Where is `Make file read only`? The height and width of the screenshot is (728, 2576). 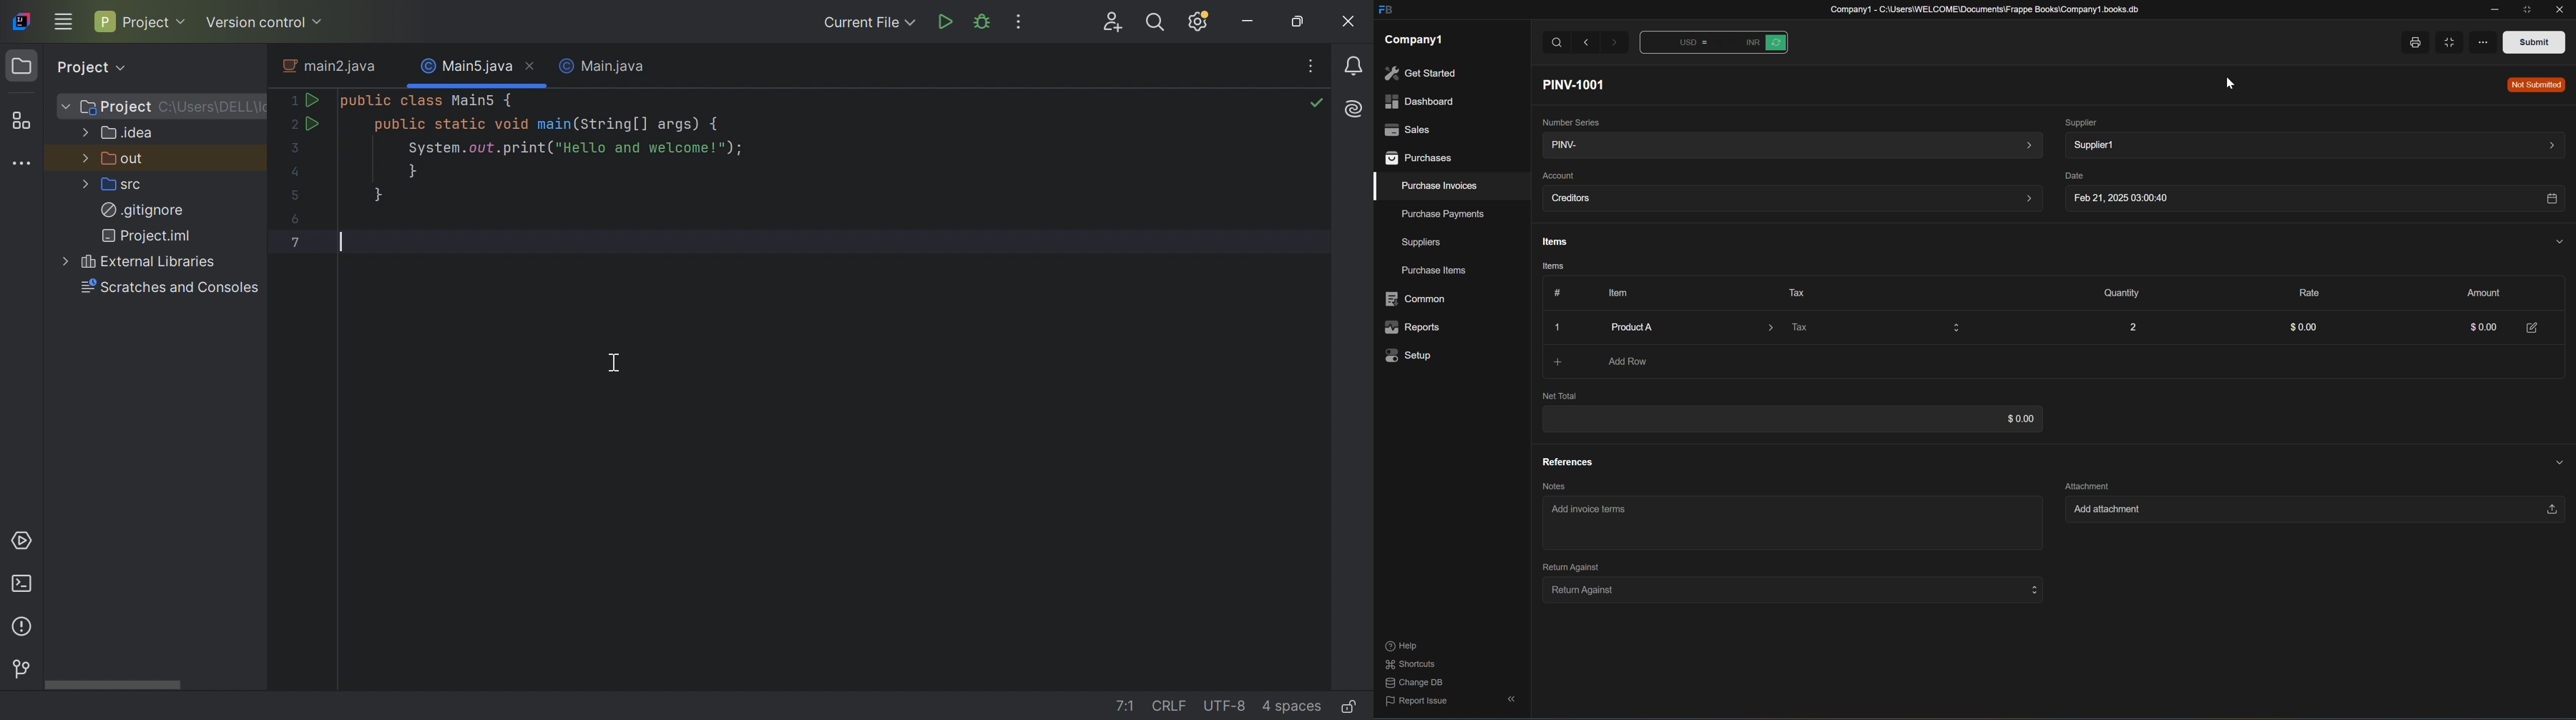
Make file read only is located at coordinates (1350, 706).